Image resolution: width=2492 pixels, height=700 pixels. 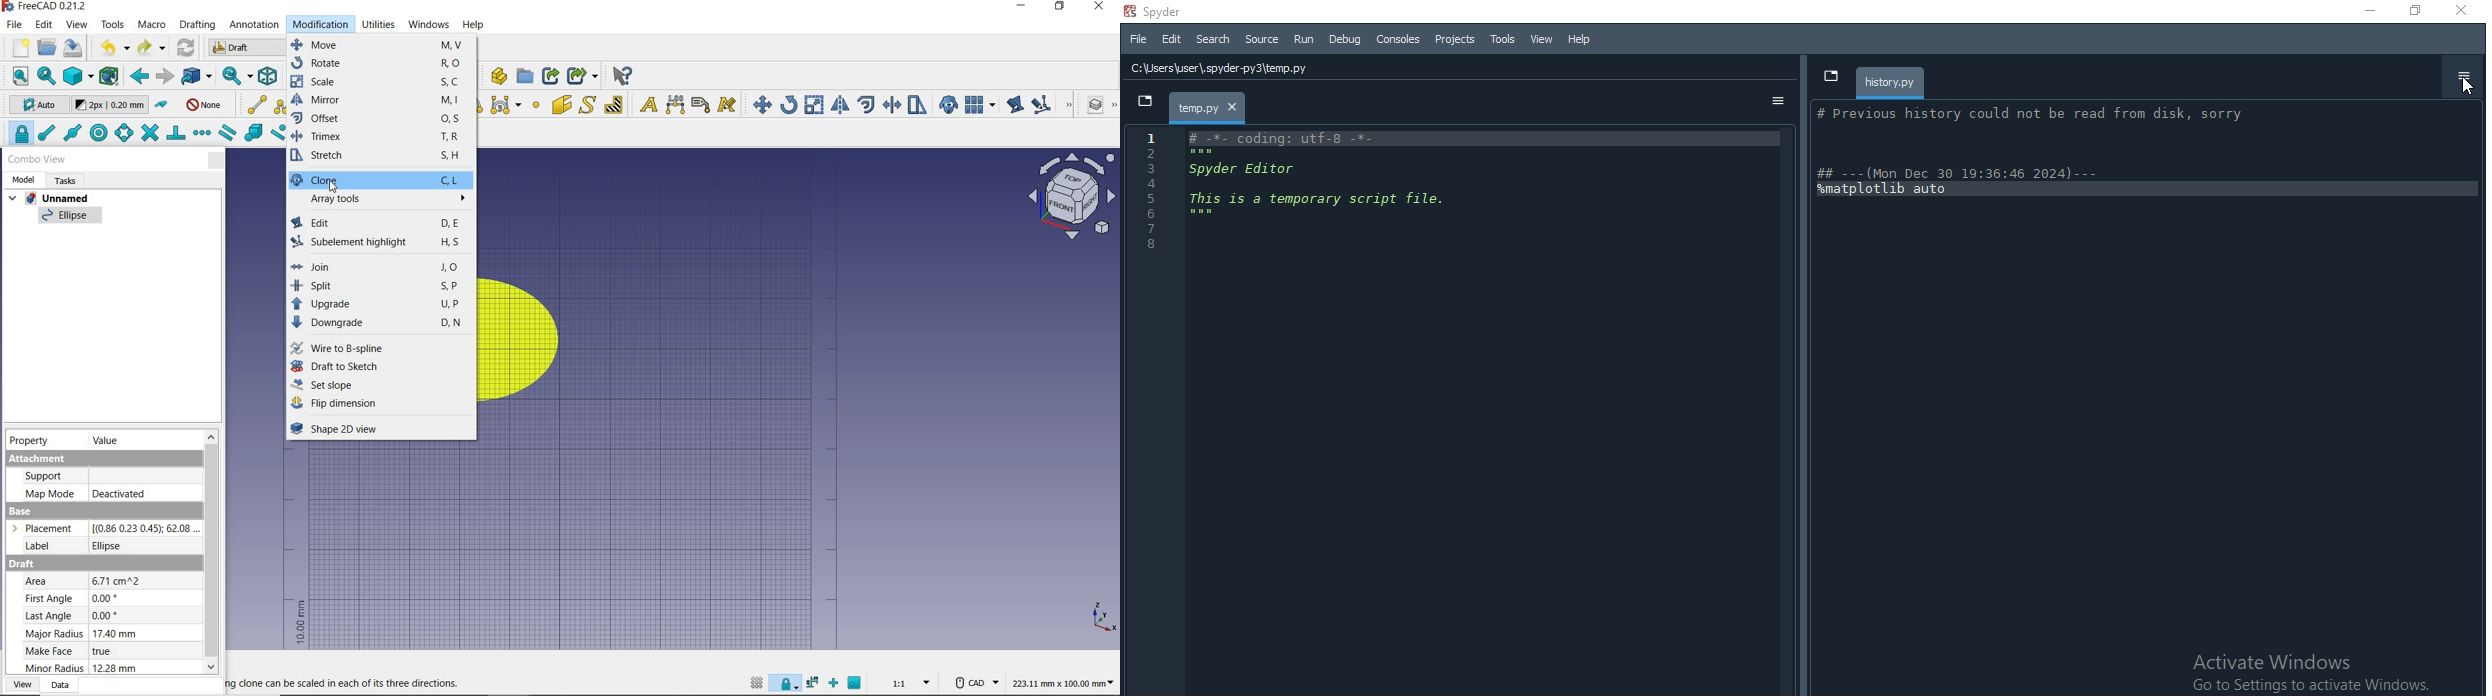 I want to click on back, so click(x=137, y=77).